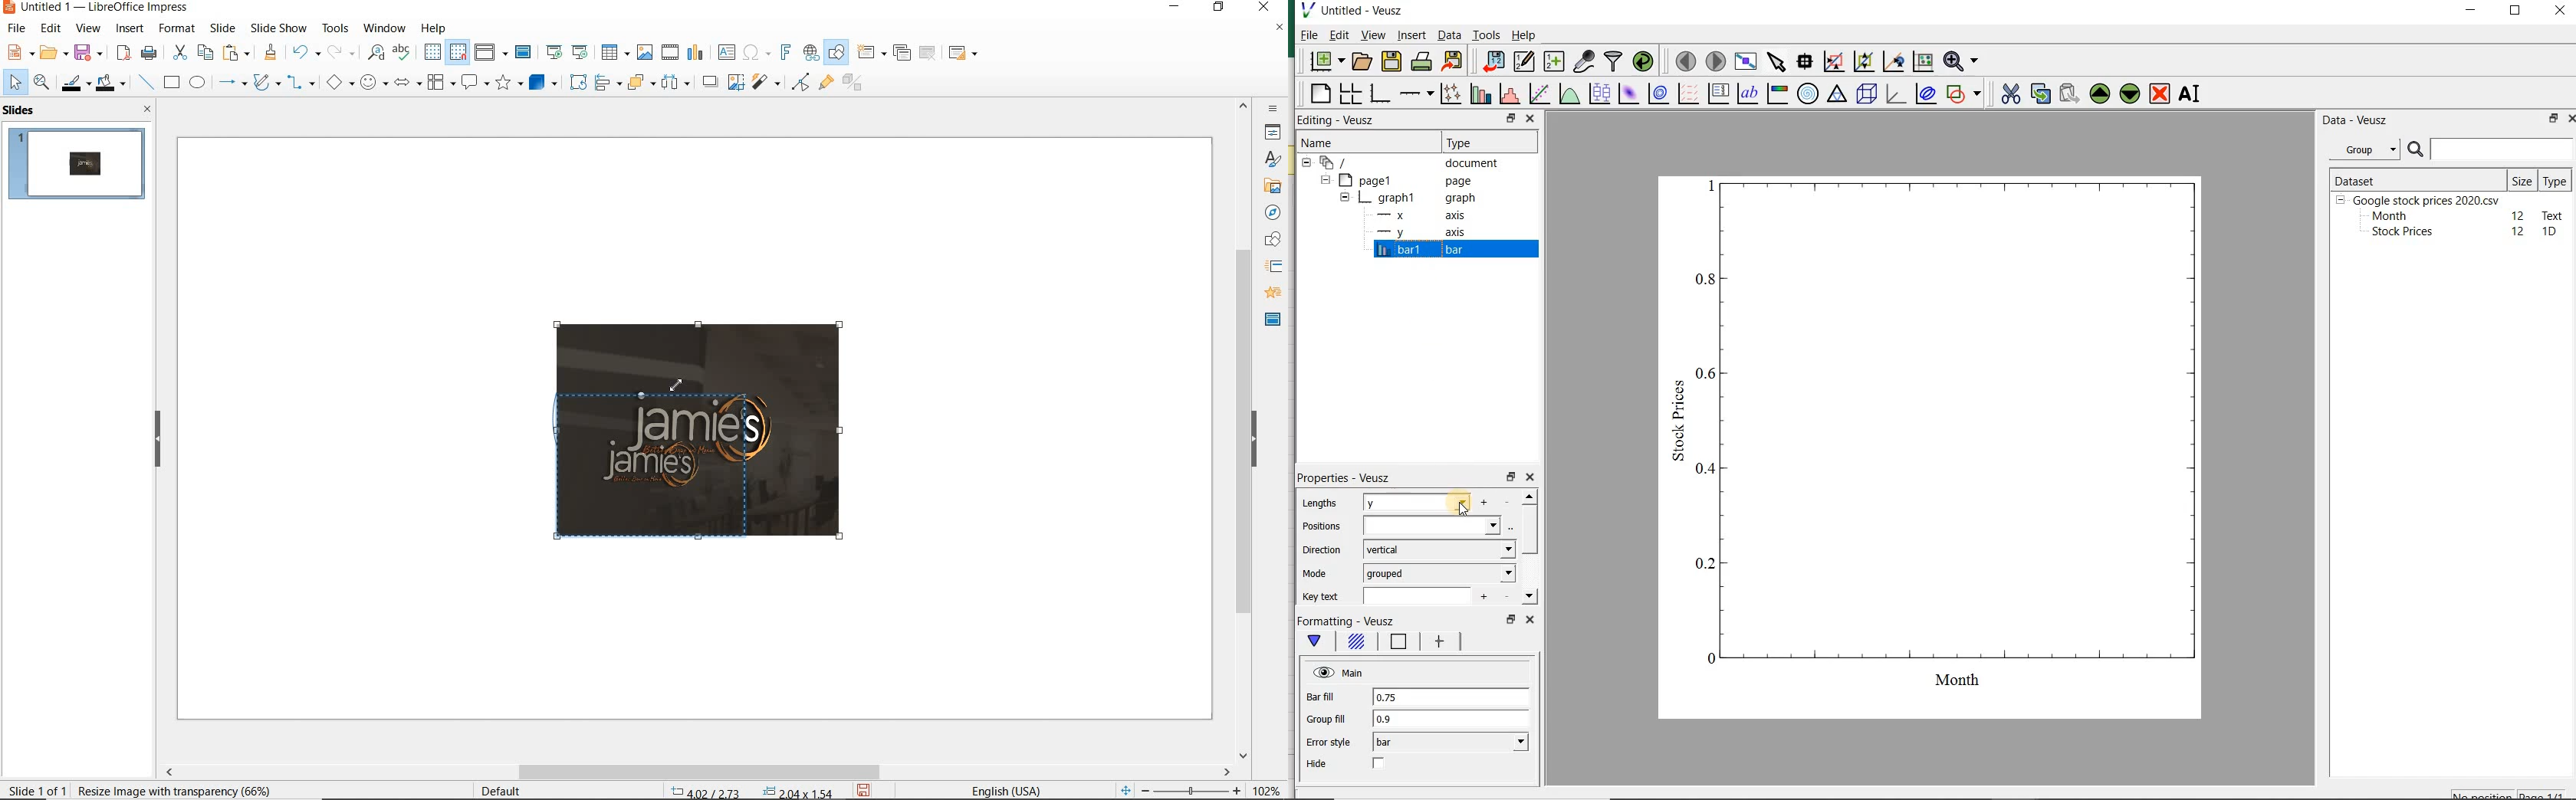  Describe the element at coordinates (440, 84) in the screenshot. I see `flowchart` at that location.